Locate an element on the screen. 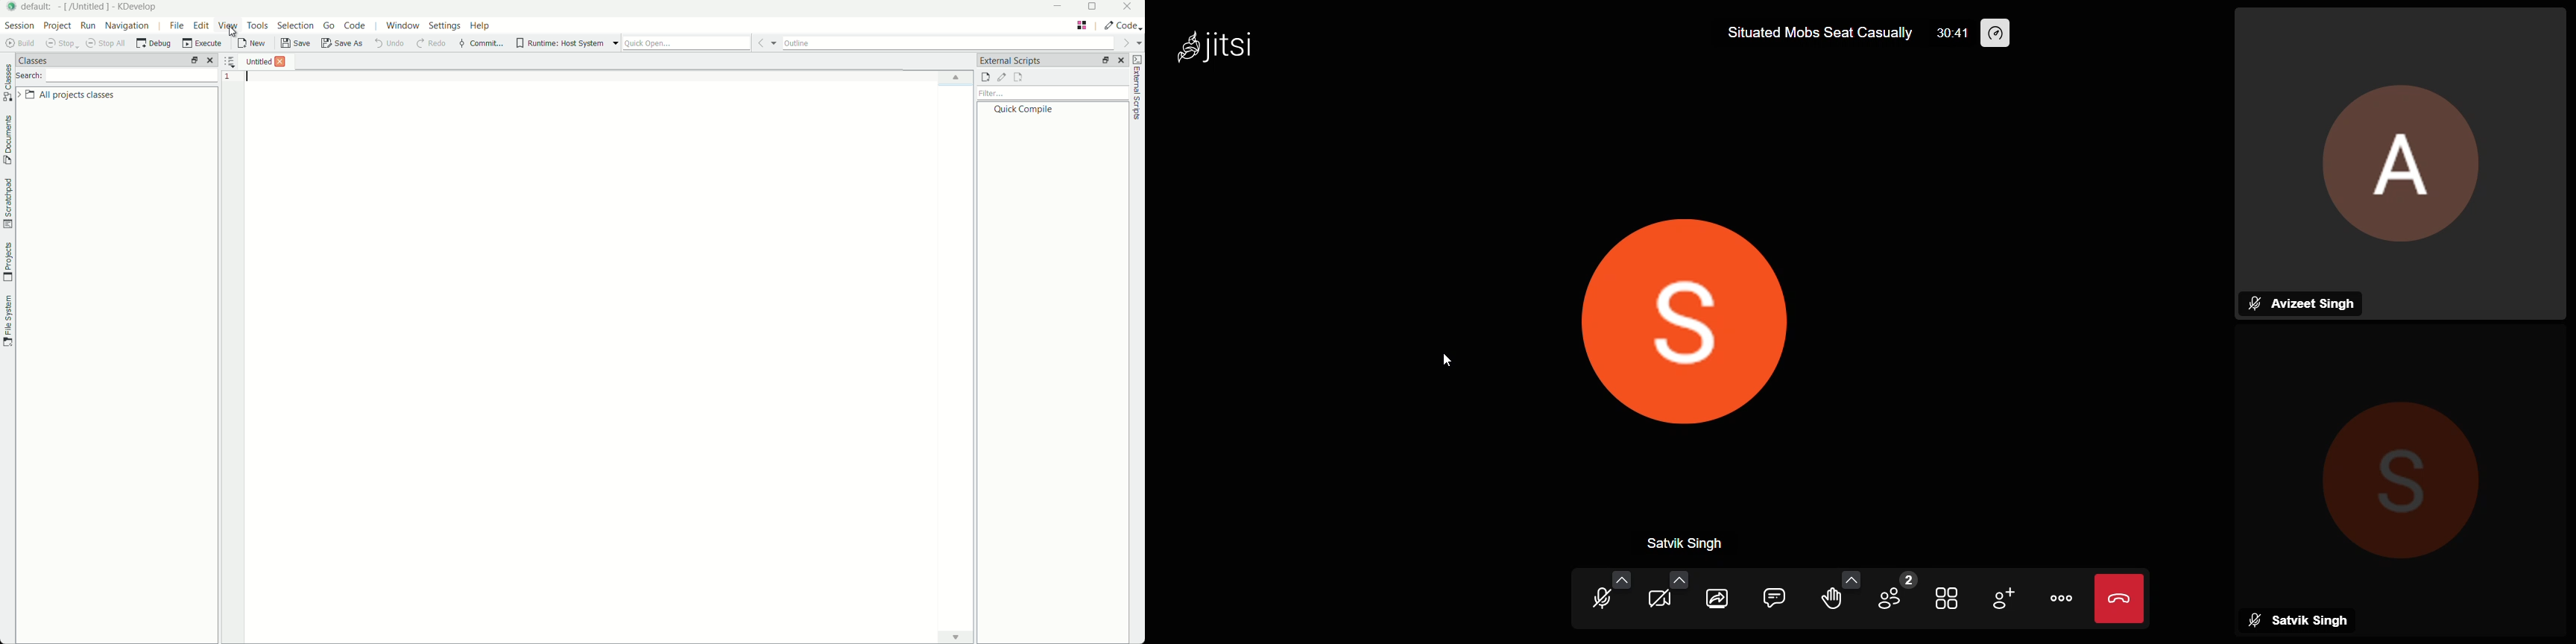 This screenshot has width=2576, height=644. search is located at coordinates (116, 76).